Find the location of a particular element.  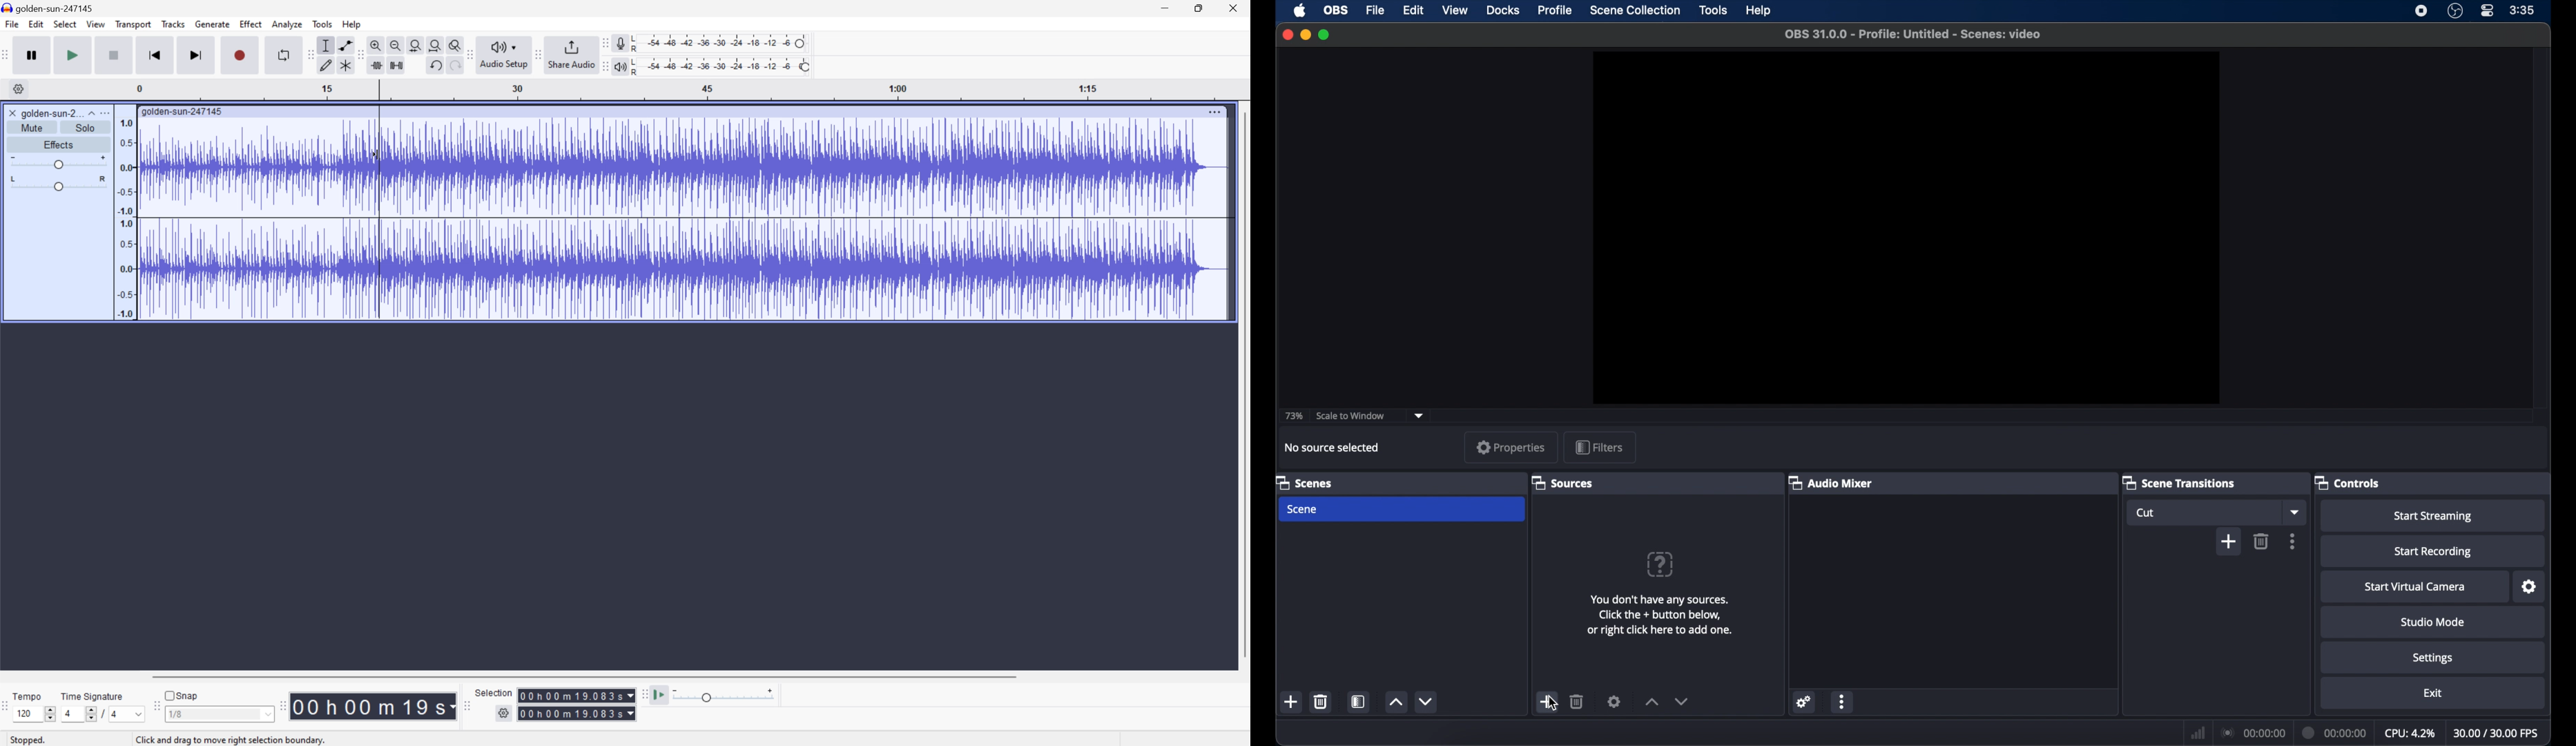

add is located at coordinates (1291, 701).